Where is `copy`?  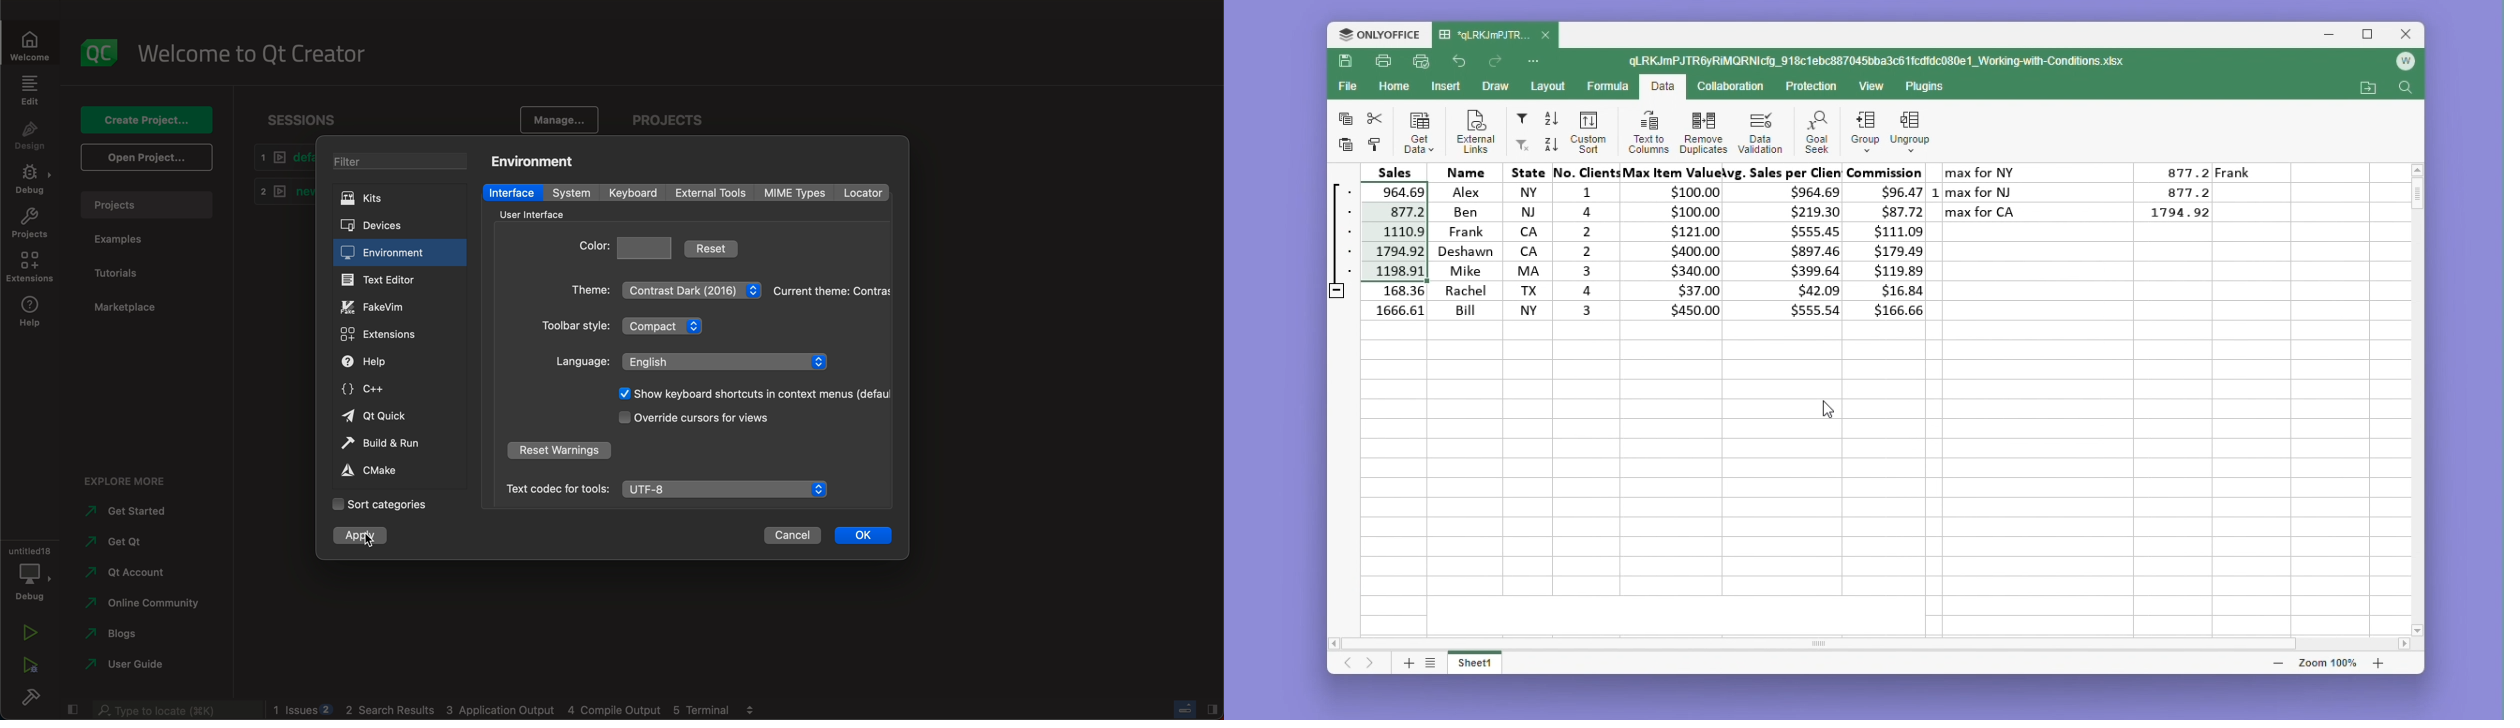 copy is located at coordinates (1345, 117).